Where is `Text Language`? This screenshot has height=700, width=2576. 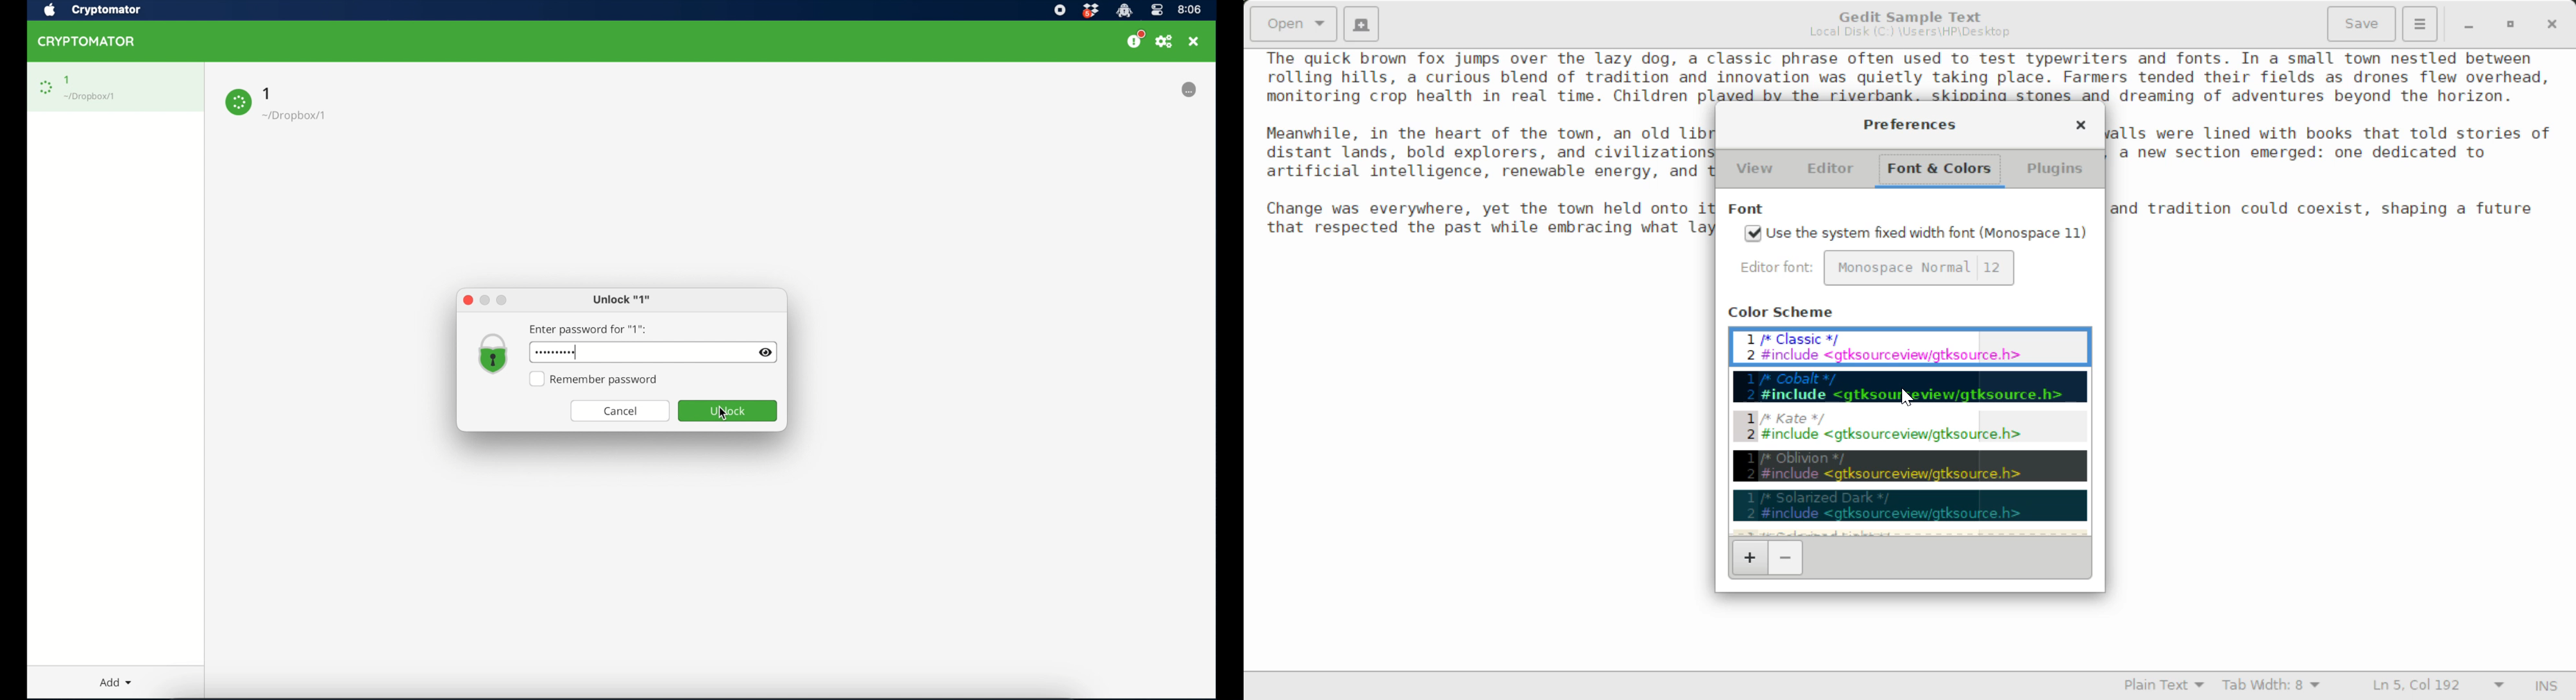 Text Language is located at coordinates (2163, 688).